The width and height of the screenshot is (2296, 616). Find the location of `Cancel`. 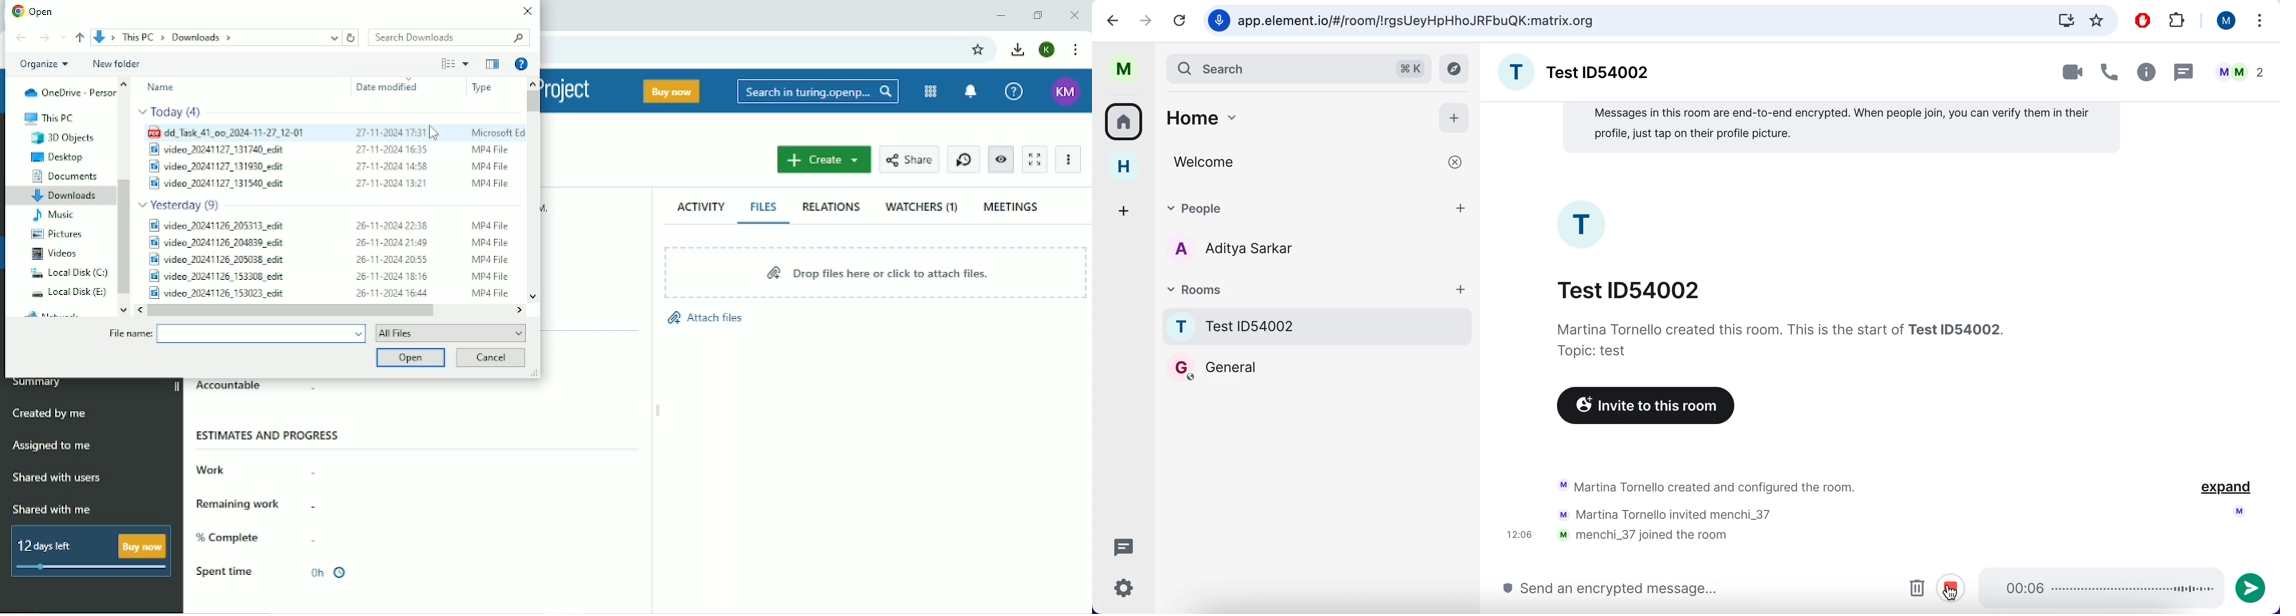

Cancel is located at coordinates (491, 358).